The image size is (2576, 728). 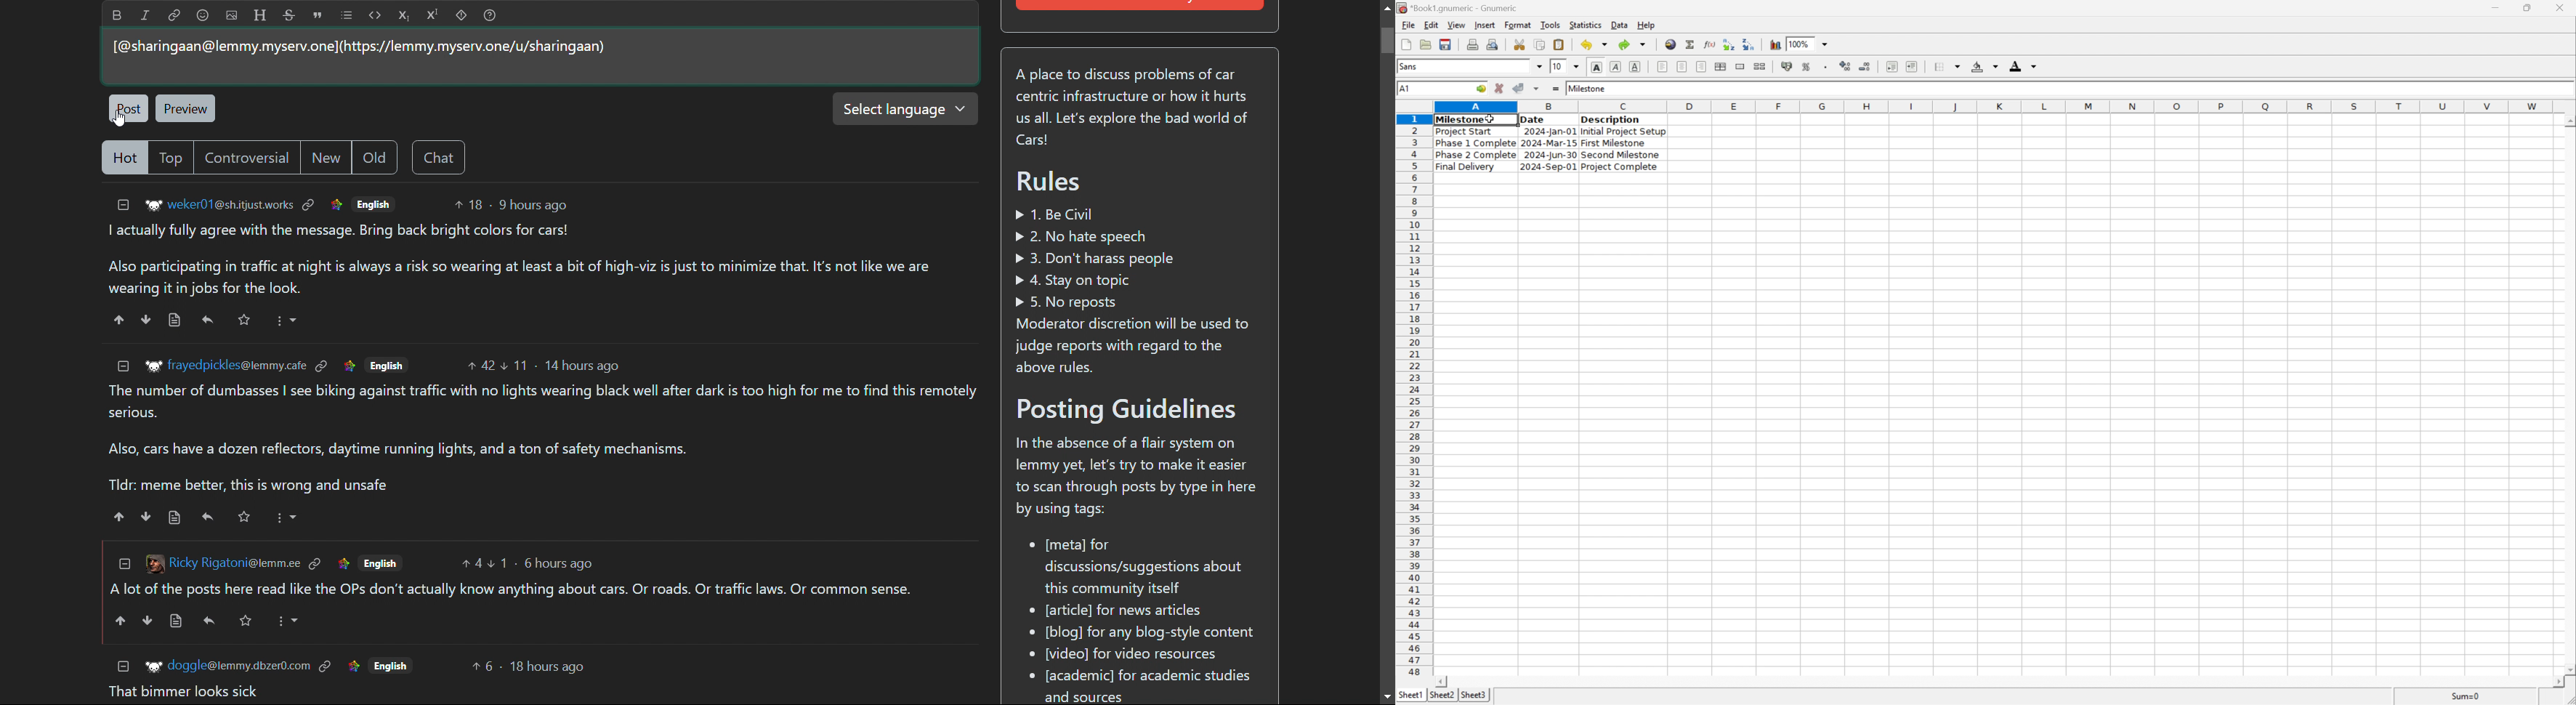 What do you see at coordinates (1788, 66) in the screenshot?
I see `format selection as accouting` at bounding box center [1788, 66].